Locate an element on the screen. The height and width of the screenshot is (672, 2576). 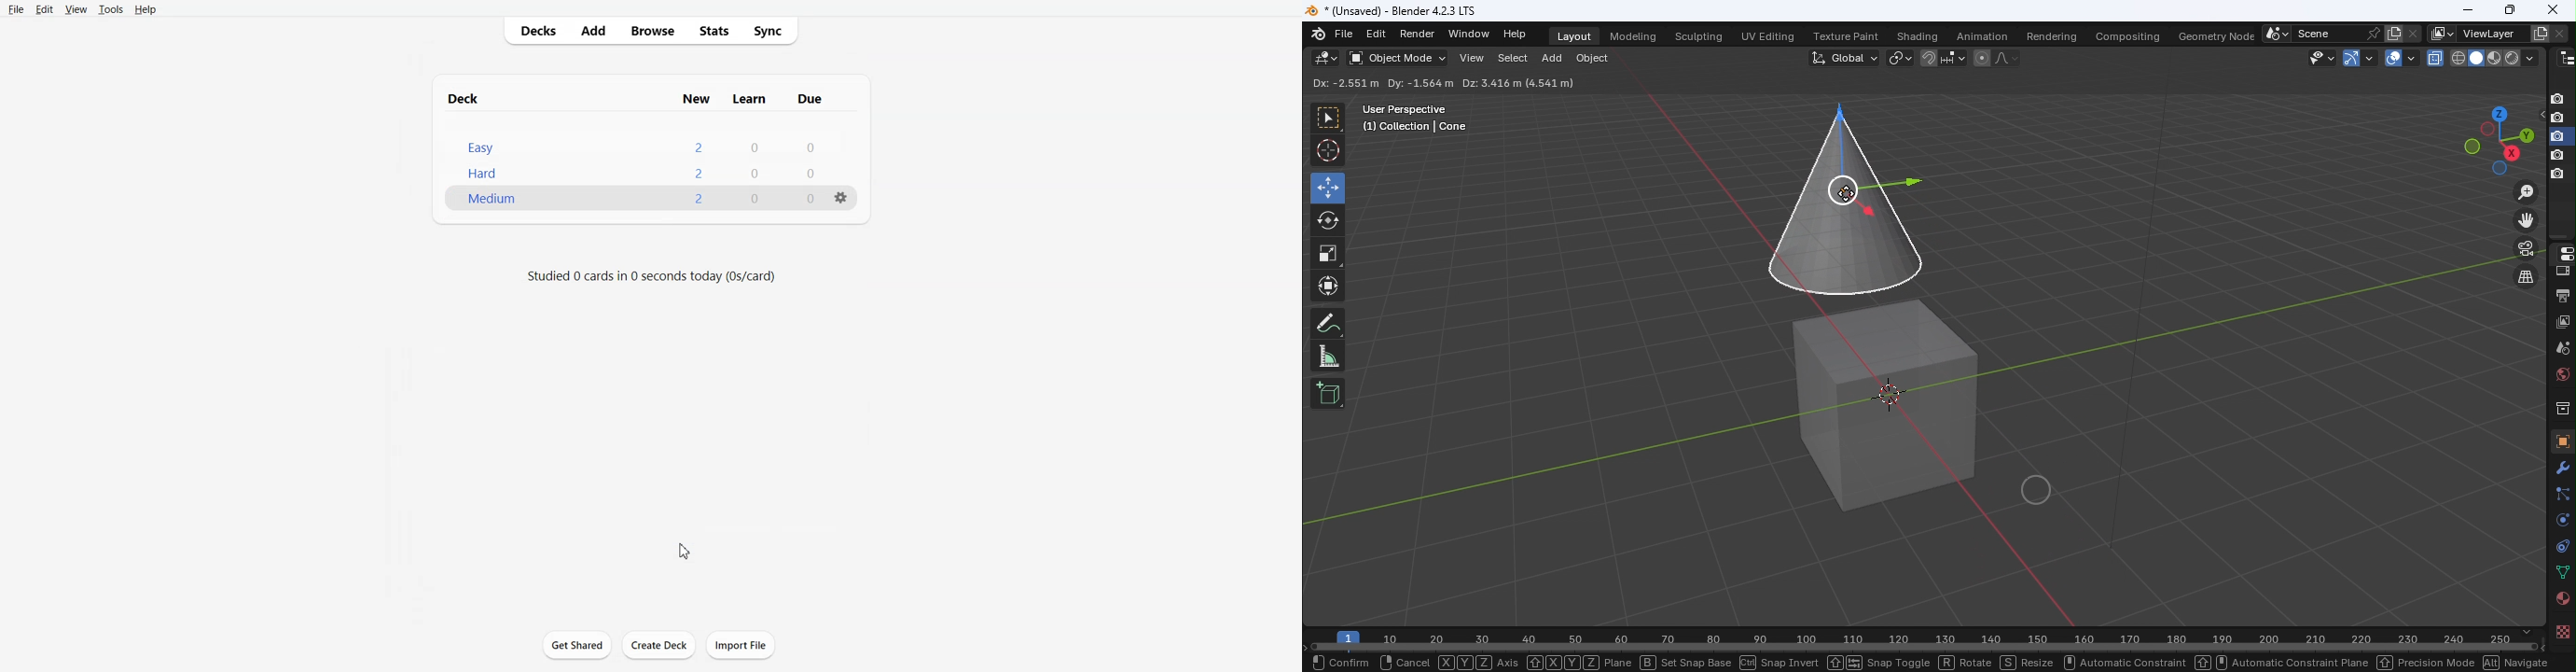
Create Deck is located at coordinates (659, 645).